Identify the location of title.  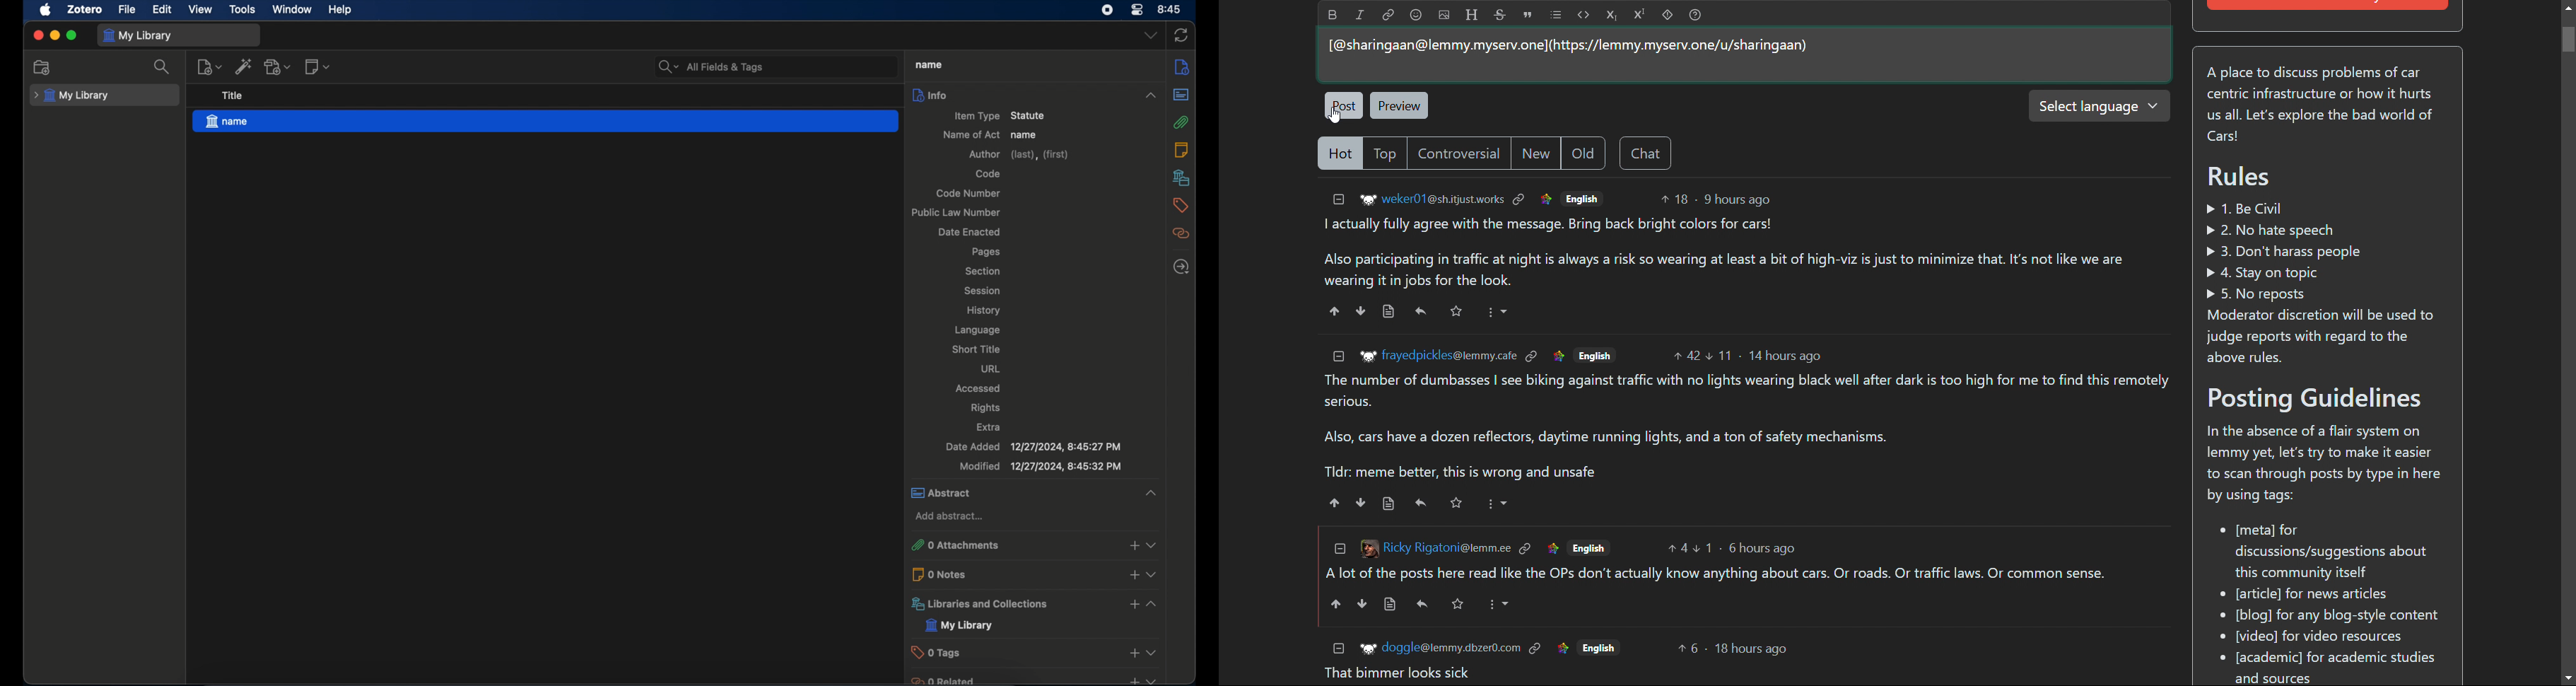
(234, 96).